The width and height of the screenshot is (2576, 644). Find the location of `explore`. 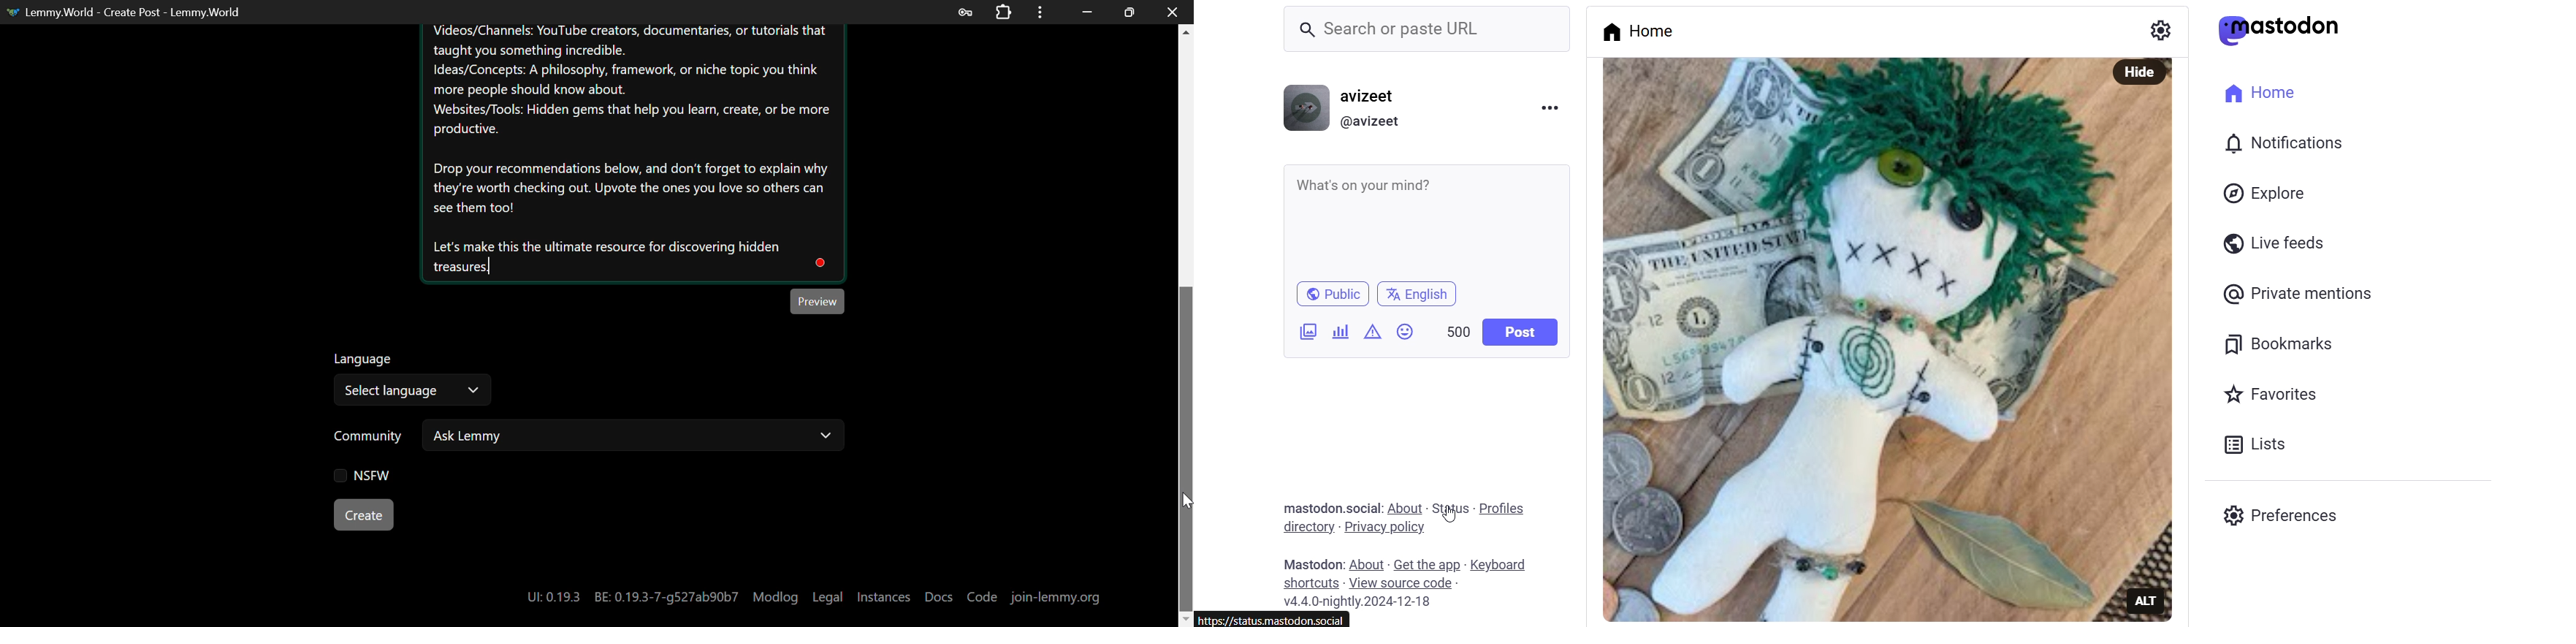

explore is located at coordinates (2267, 193).